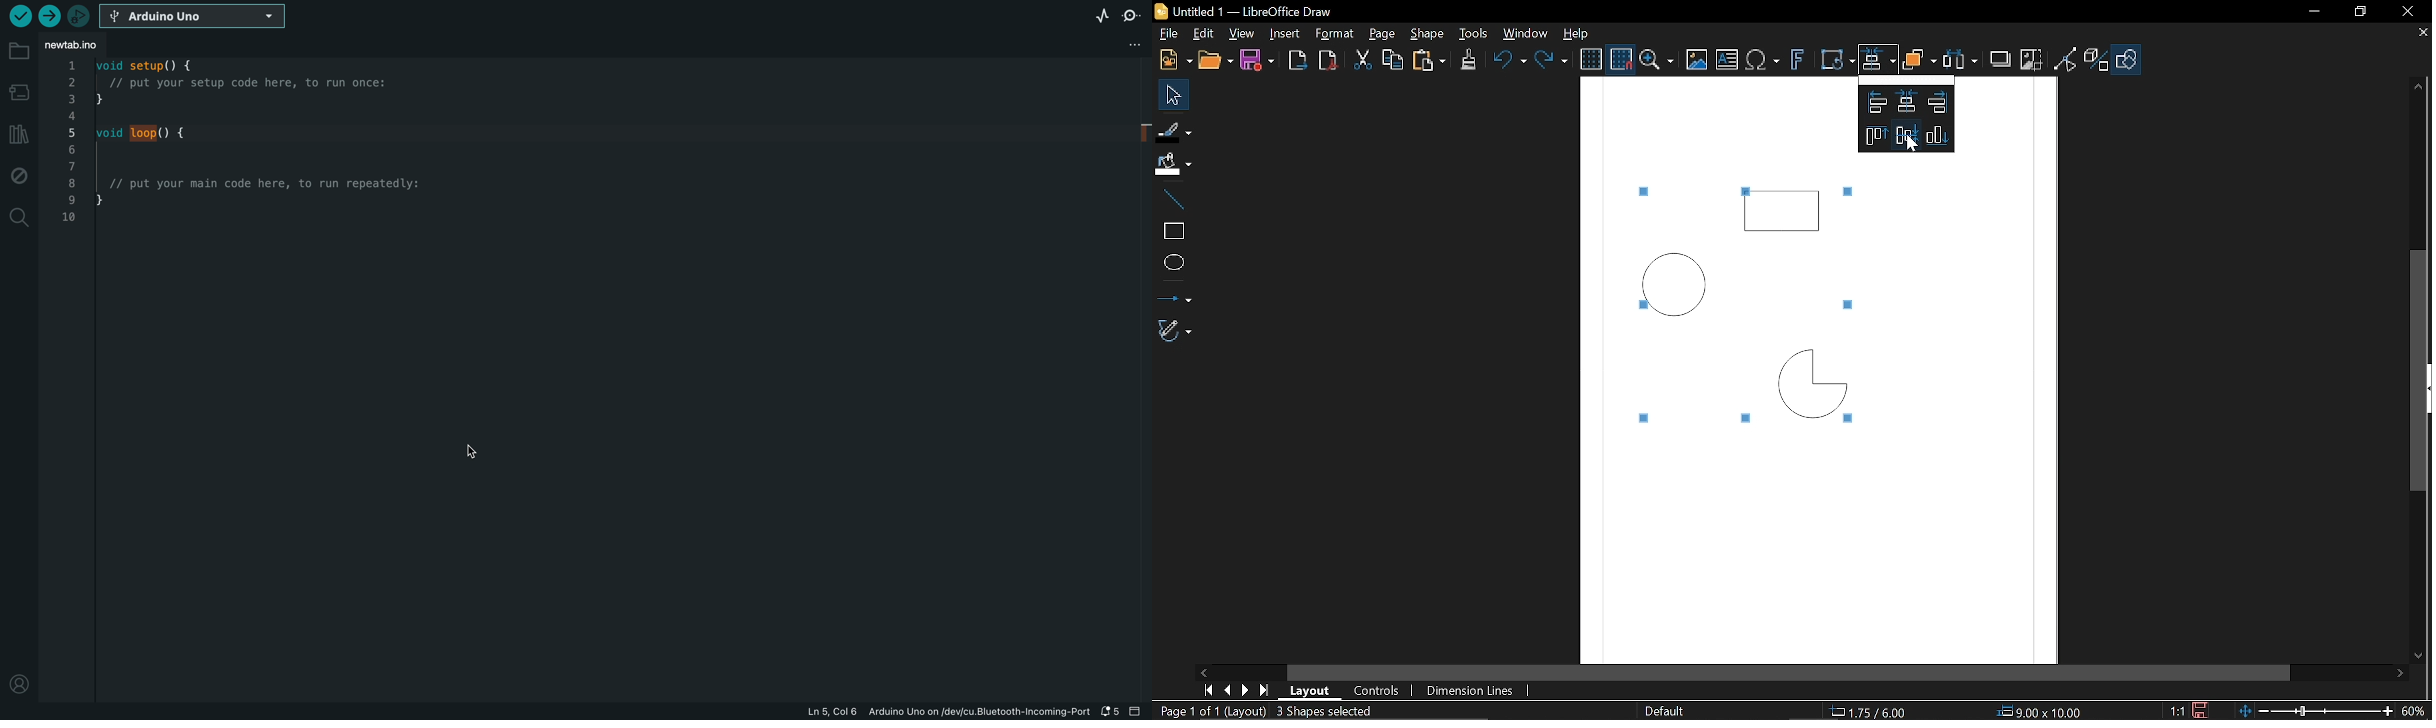 Image resolution: width=2436 pixels, height=728 pixels. Describe the element at coordinates (1426, 35) in the screenshot. I see `Shape` at that location.